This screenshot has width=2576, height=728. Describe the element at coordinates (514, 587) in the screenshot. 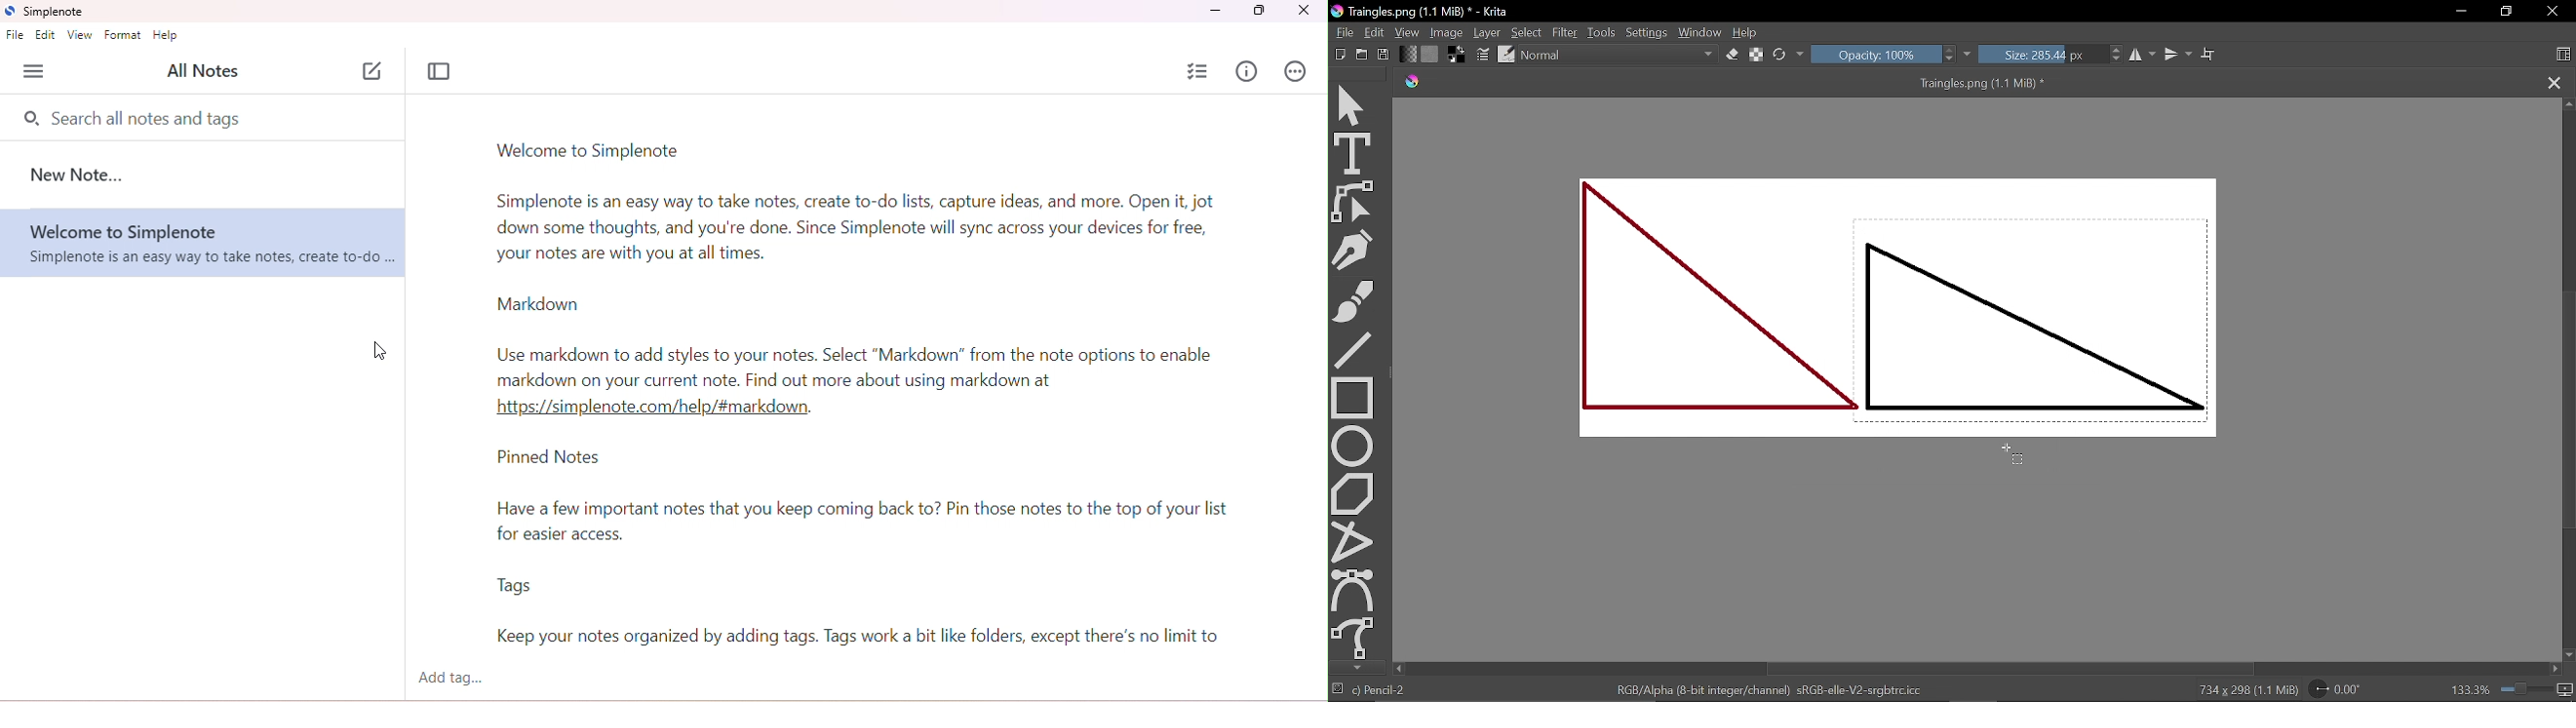

I see `tags` at that location.